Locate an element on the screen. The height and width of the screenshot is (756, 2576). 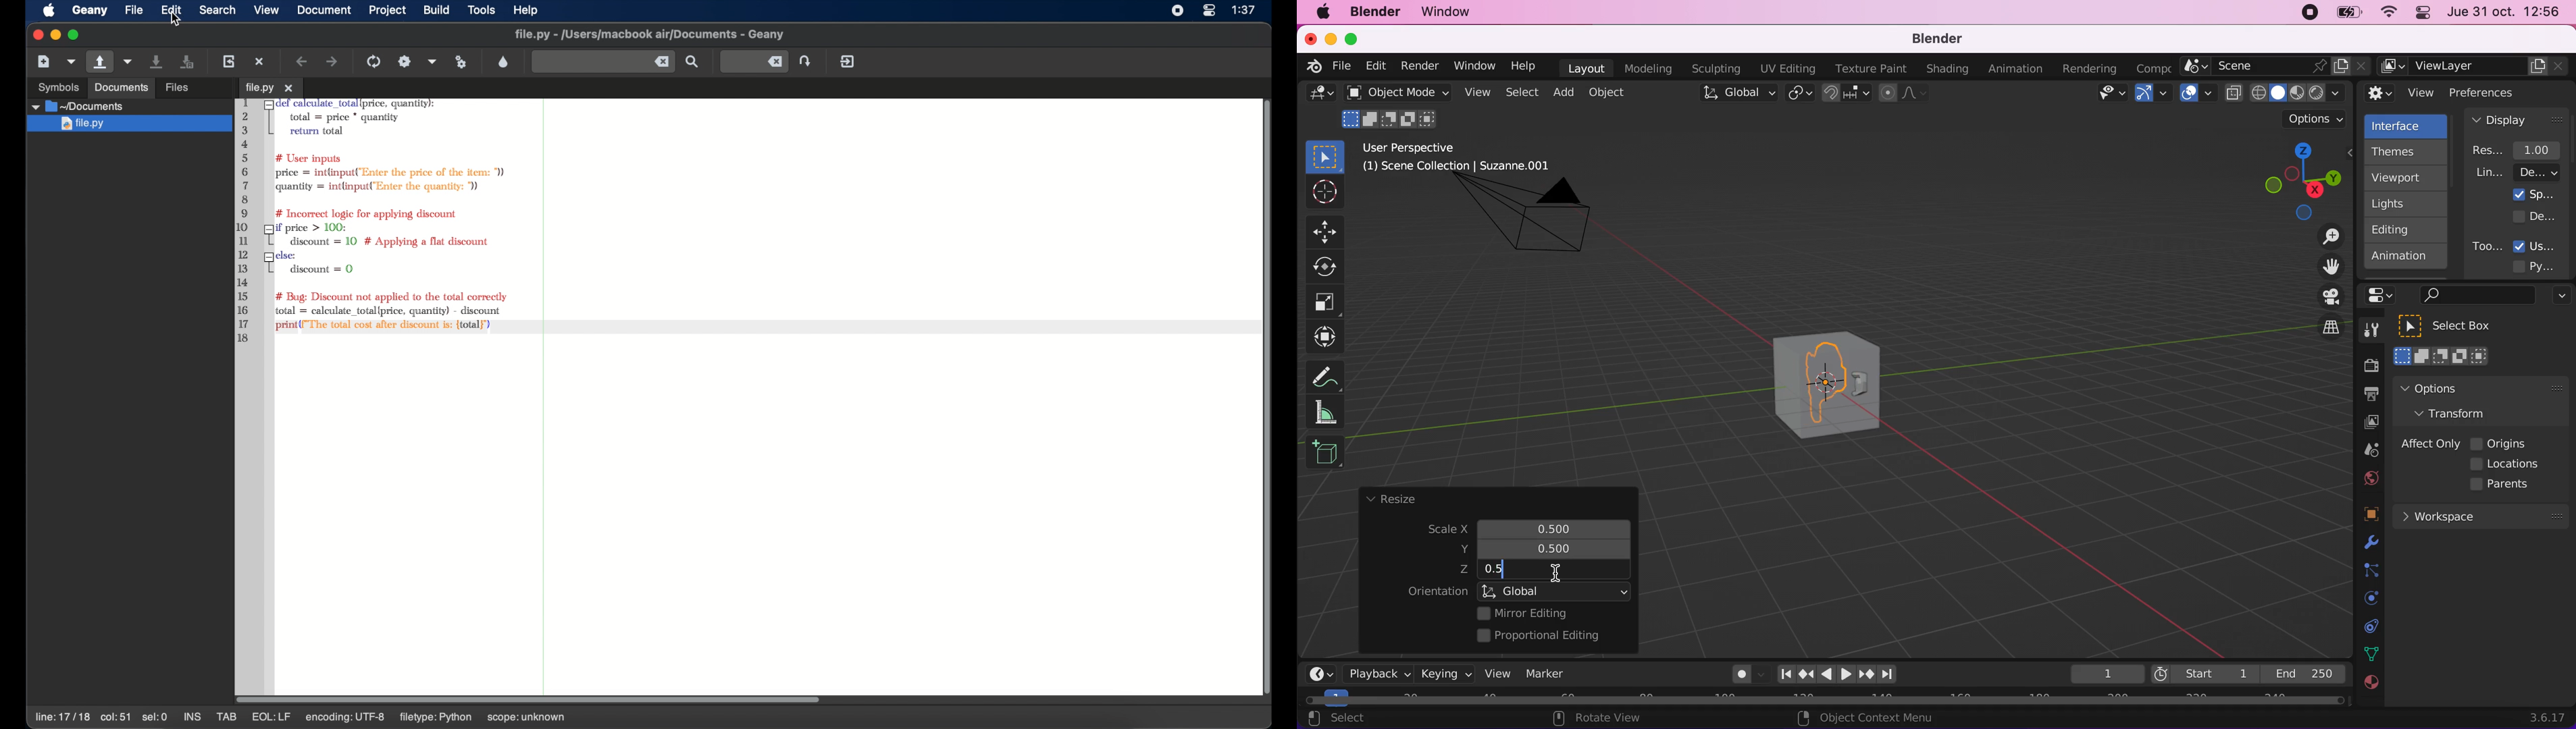
view layer is located at coordinates (2366, 424).